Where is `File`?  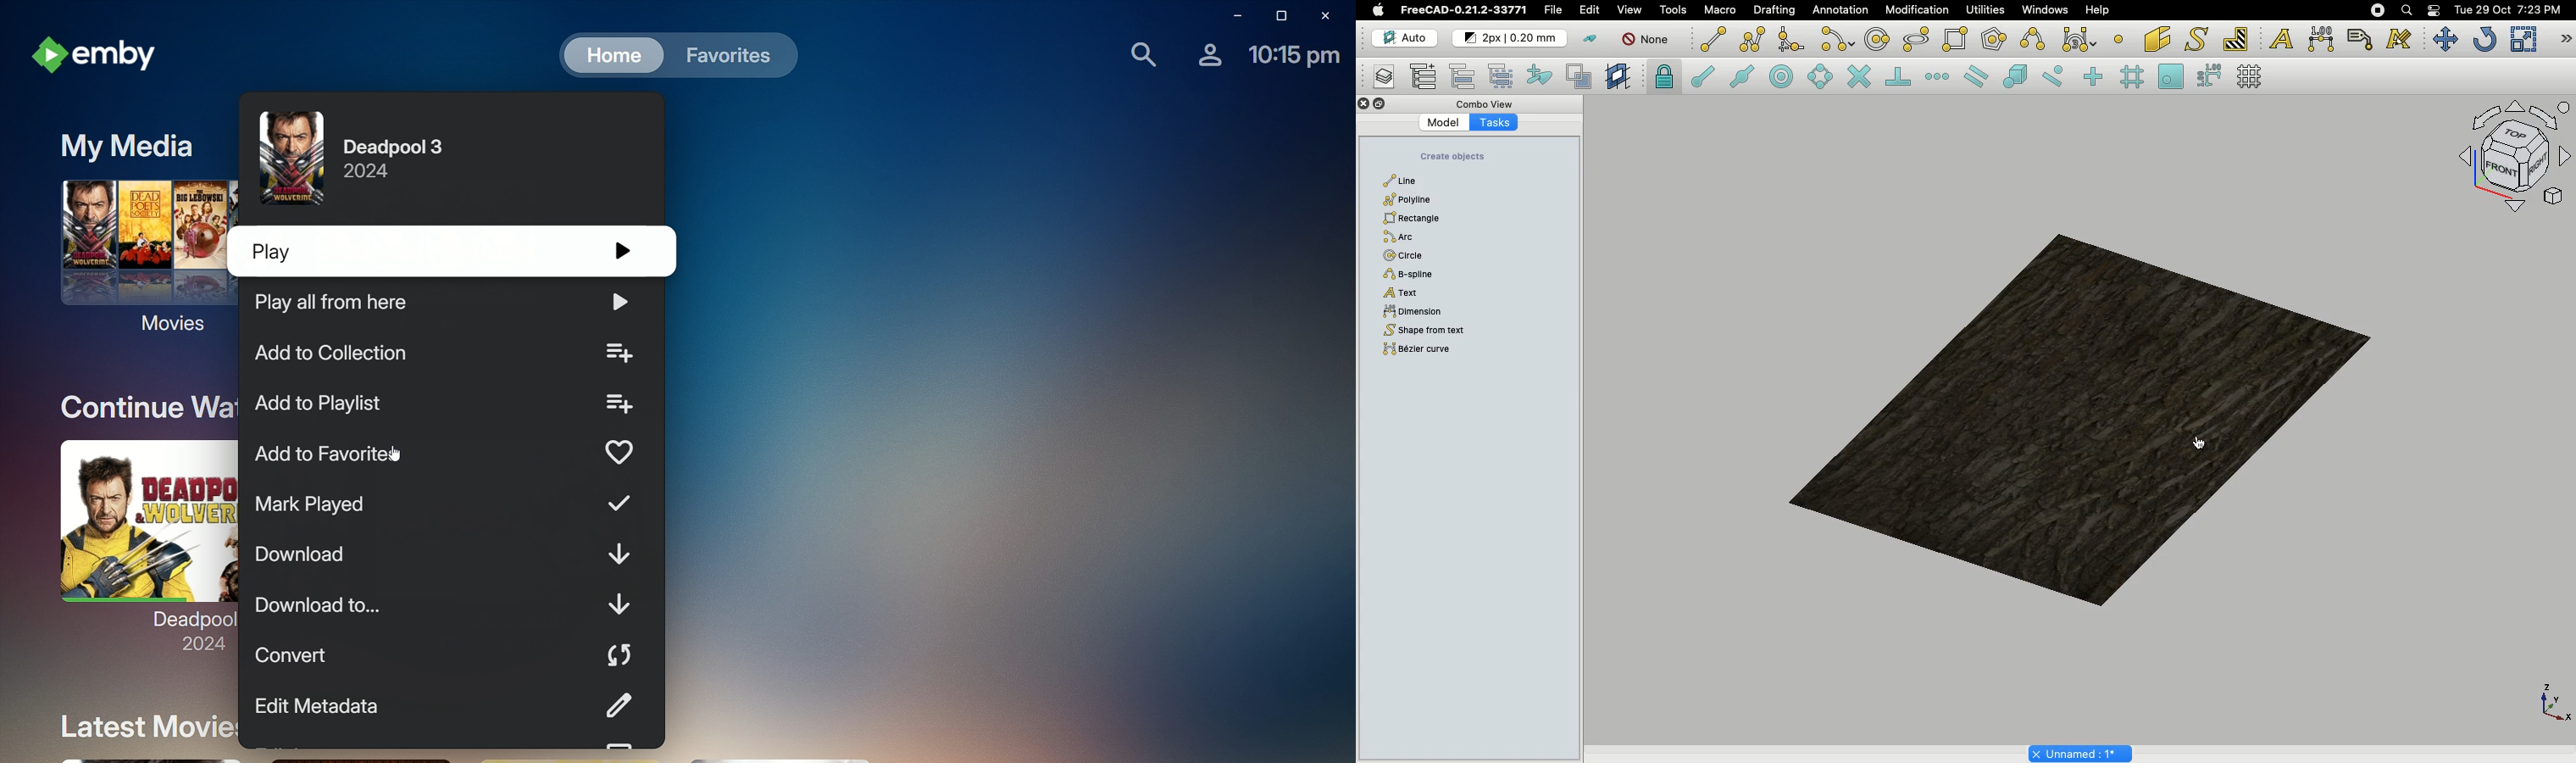
File is located at coordinates (1555, 10).